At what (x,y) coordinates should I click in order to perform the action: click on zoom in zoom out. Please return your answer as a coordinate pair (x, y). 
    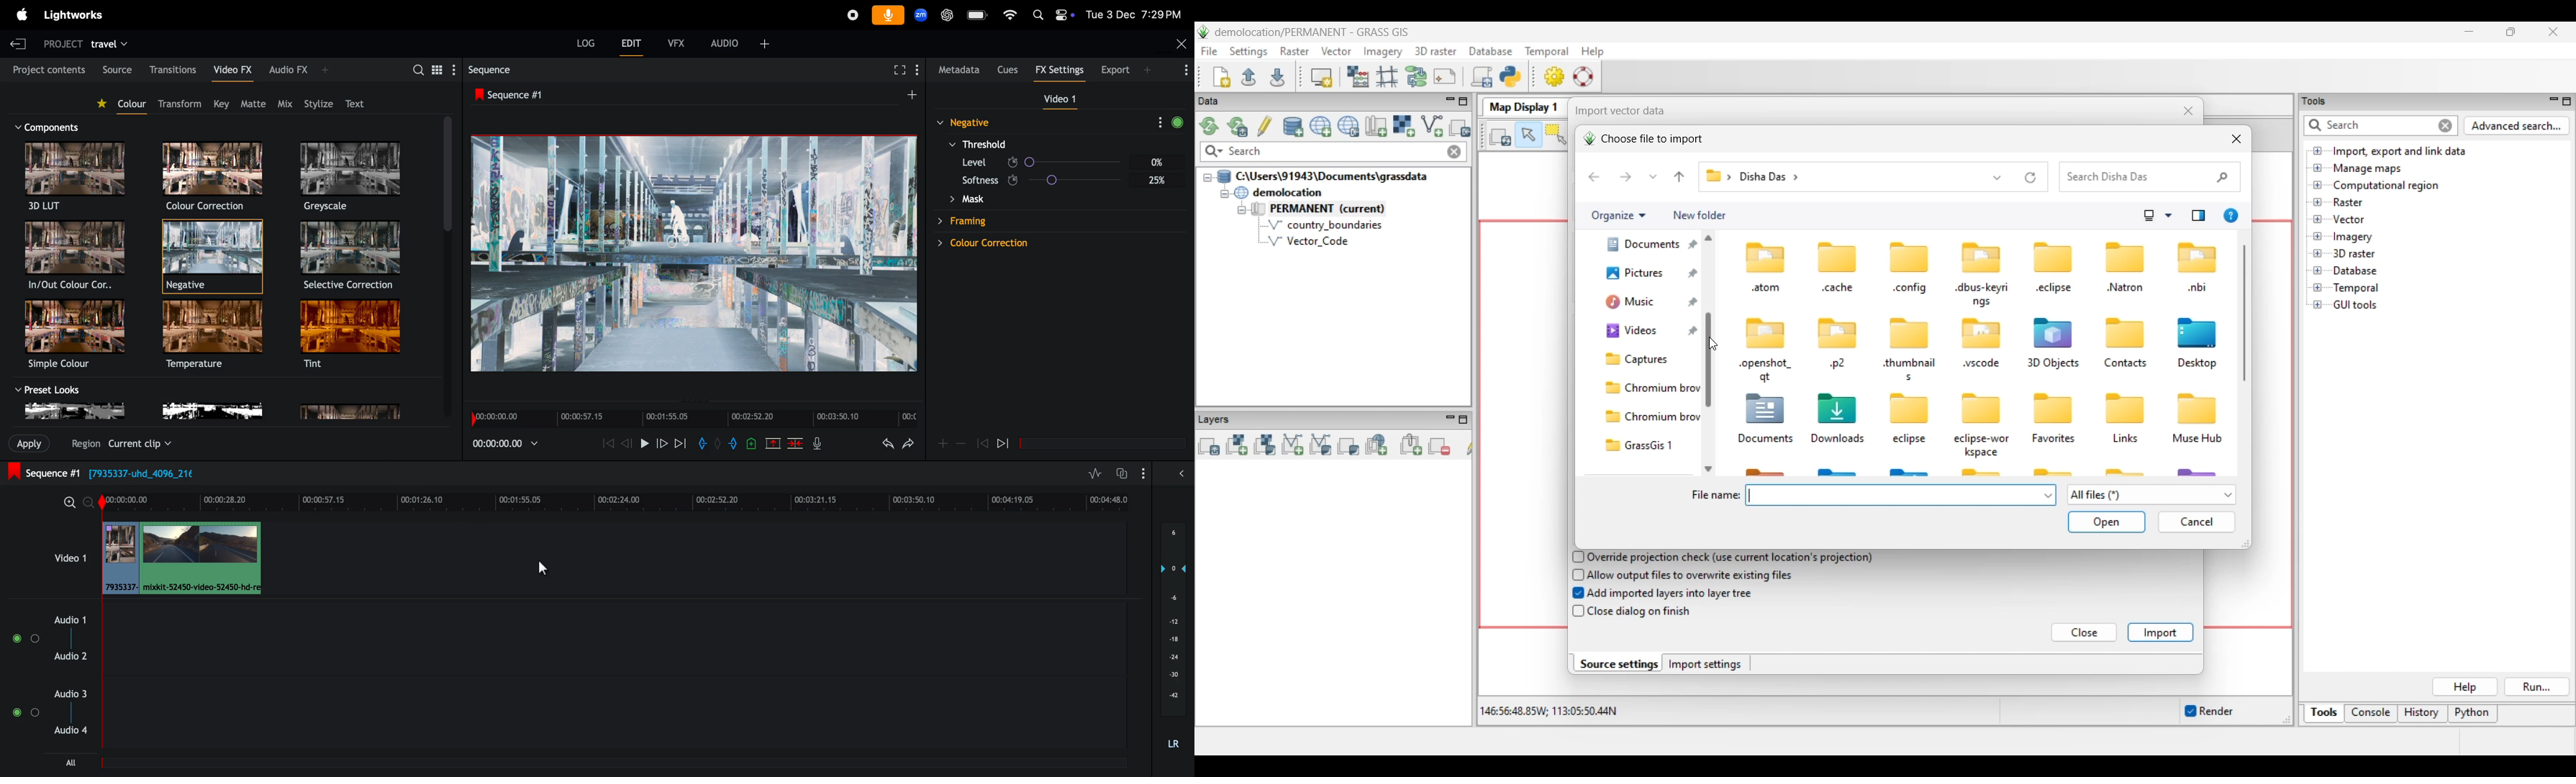
    Looking at the image, I should click on (950, 444).